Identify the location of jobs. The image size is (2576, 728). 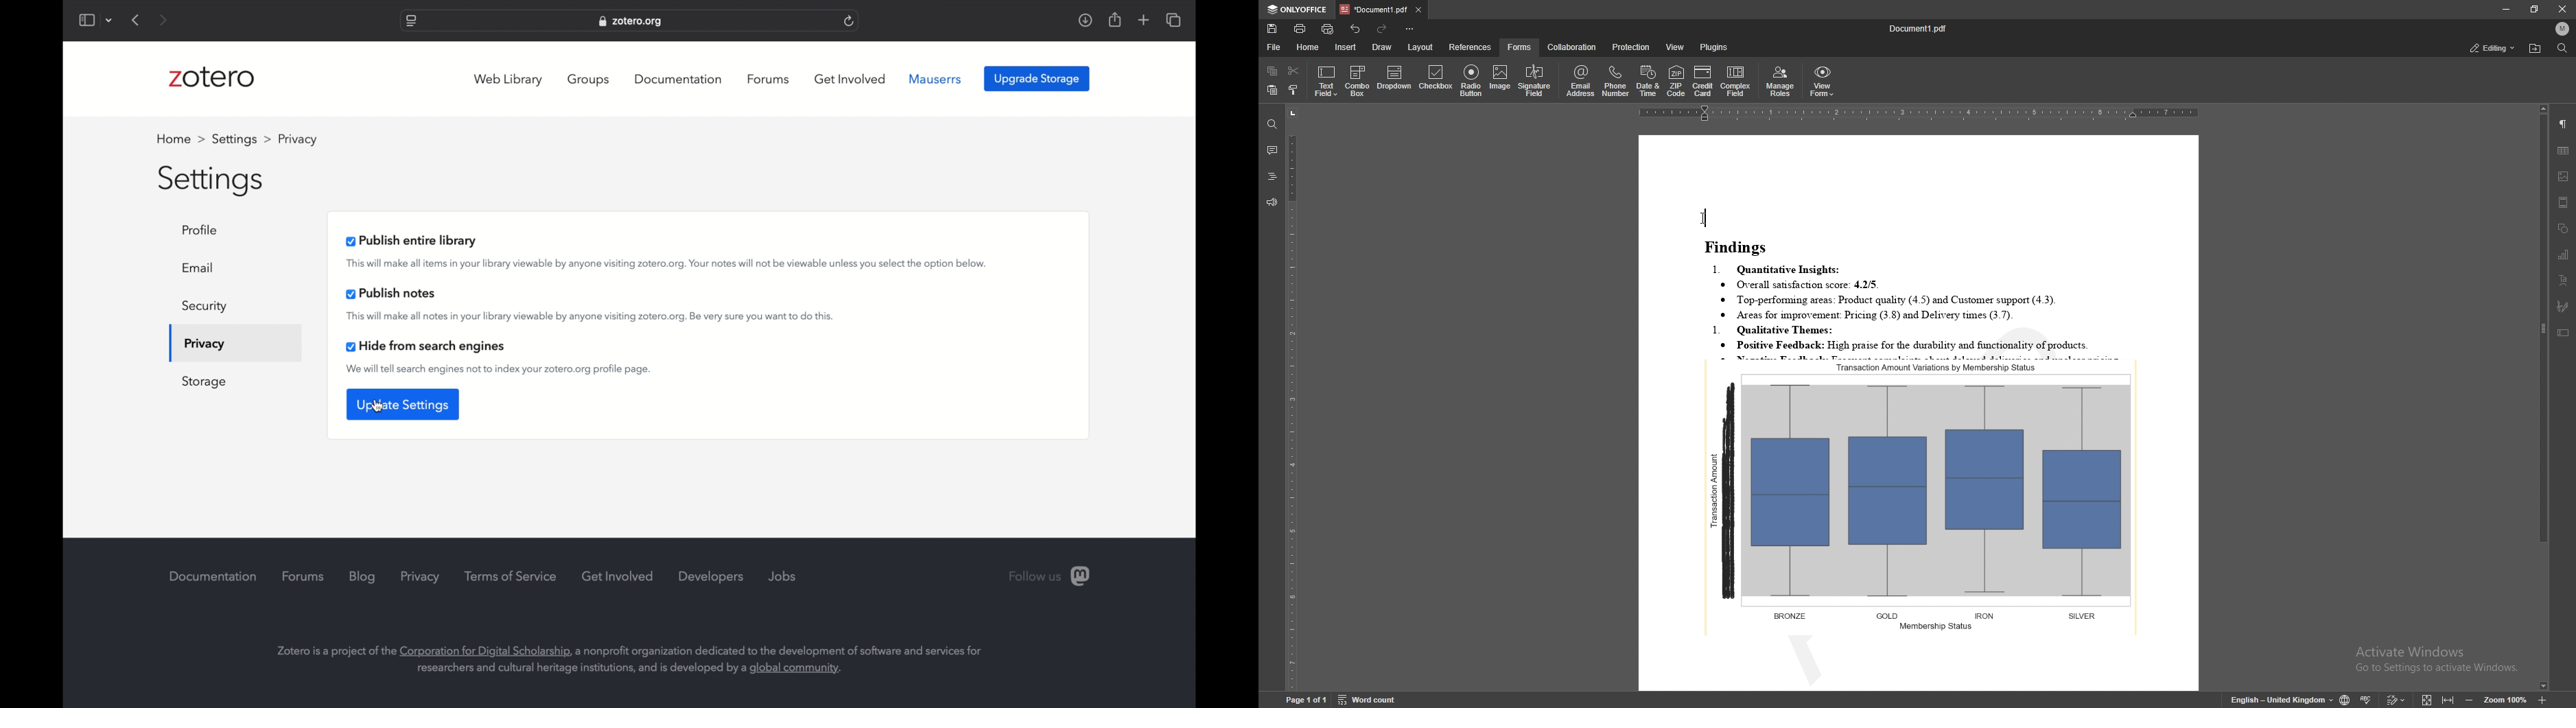
(783, 577).